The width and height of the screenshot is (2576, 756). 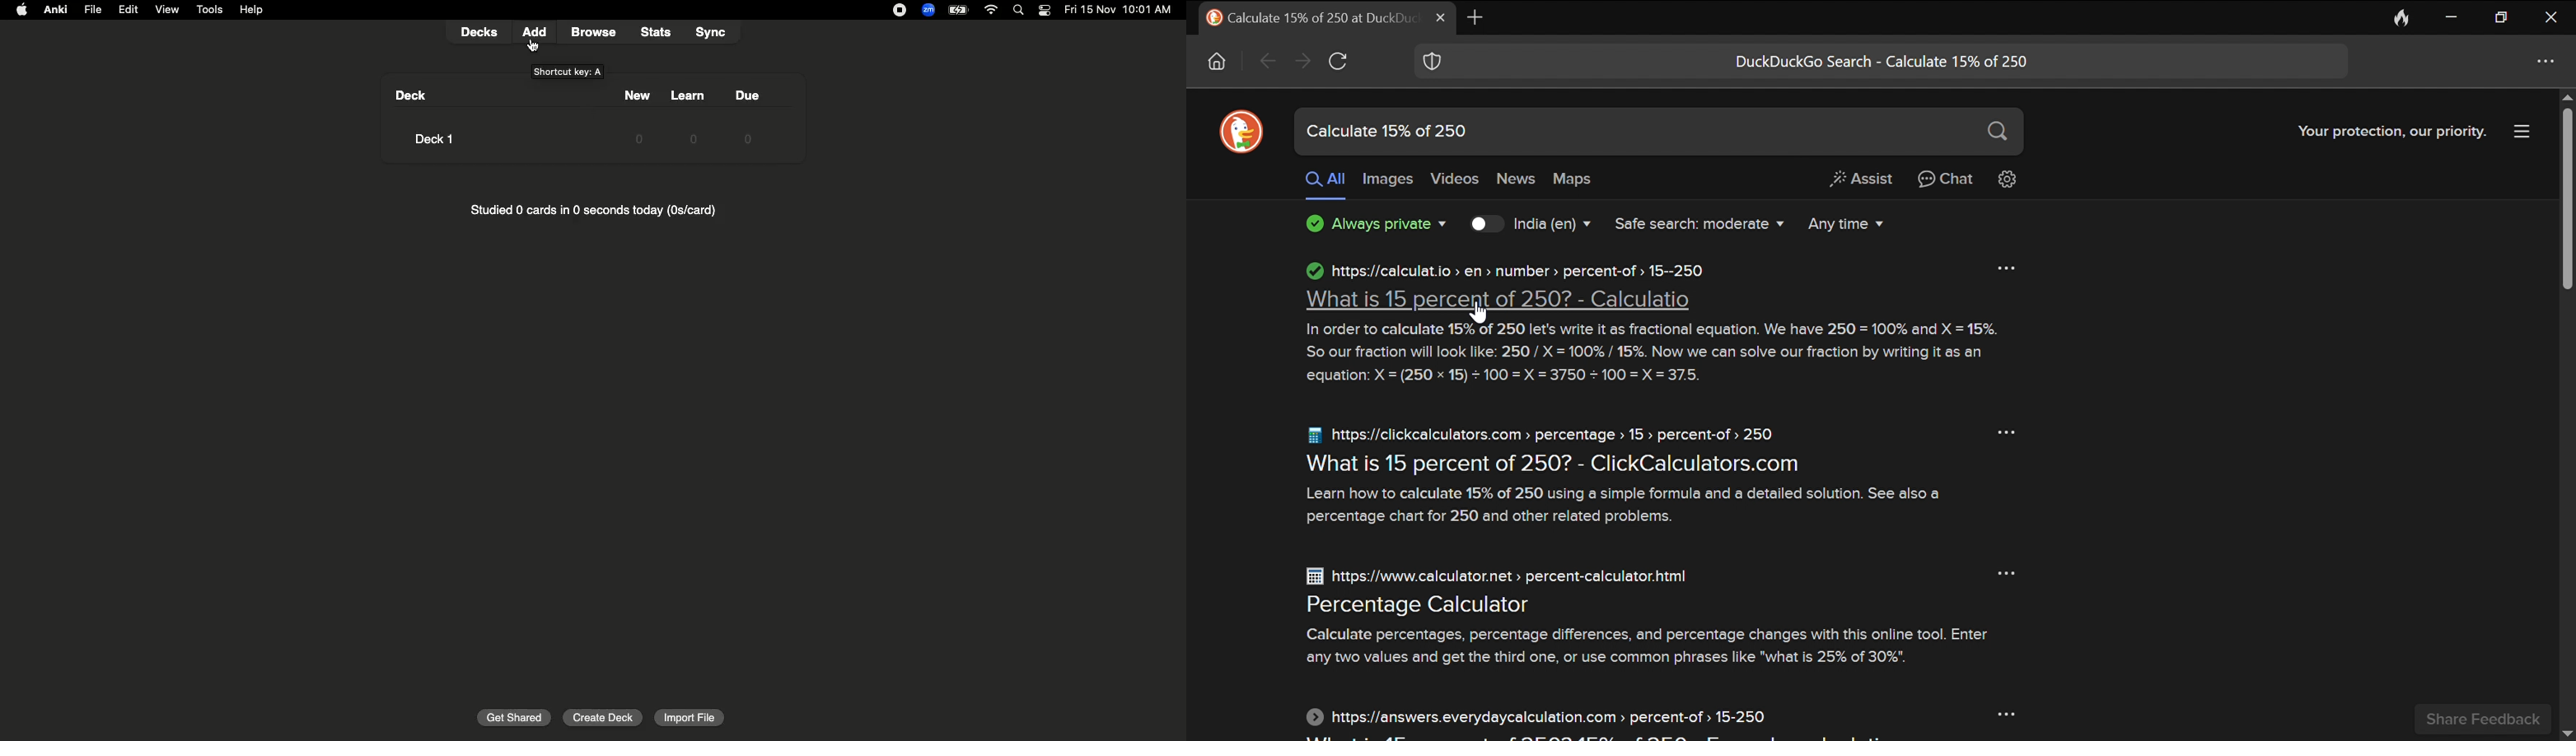 I want to click on Anki, so click(x=54, y=11).